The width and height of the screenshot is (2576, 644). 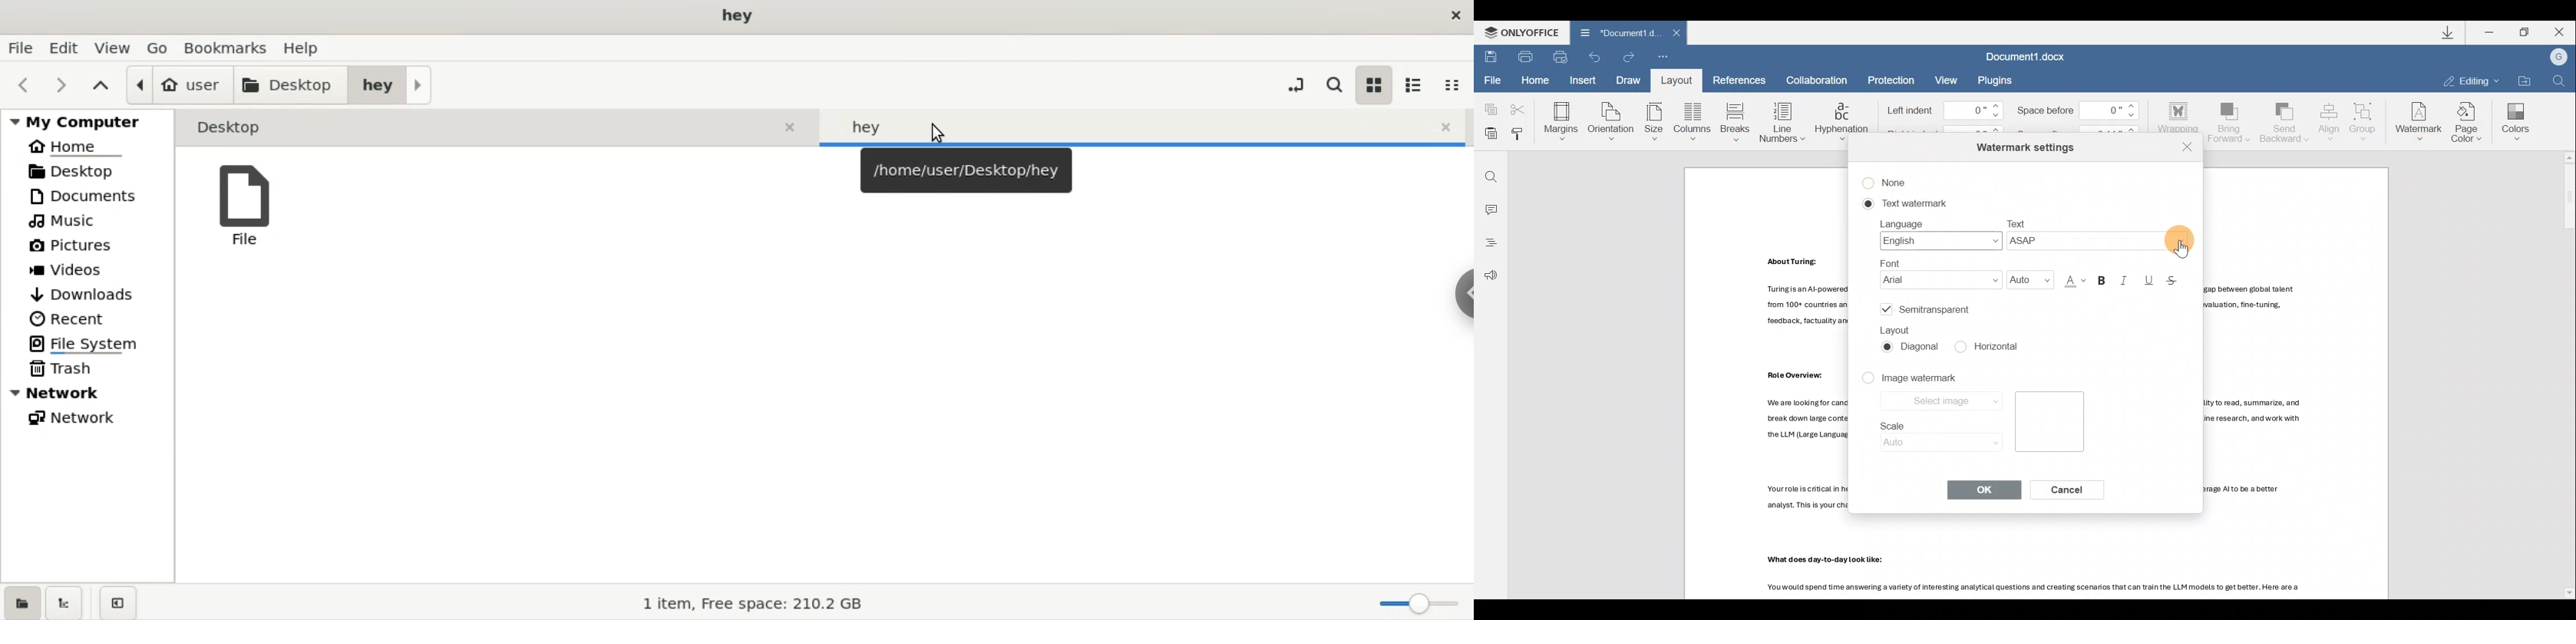 What do you see at coordinates (1983, 490) in the screenshot?
I see `OK` at bounding box center [1983, 490].